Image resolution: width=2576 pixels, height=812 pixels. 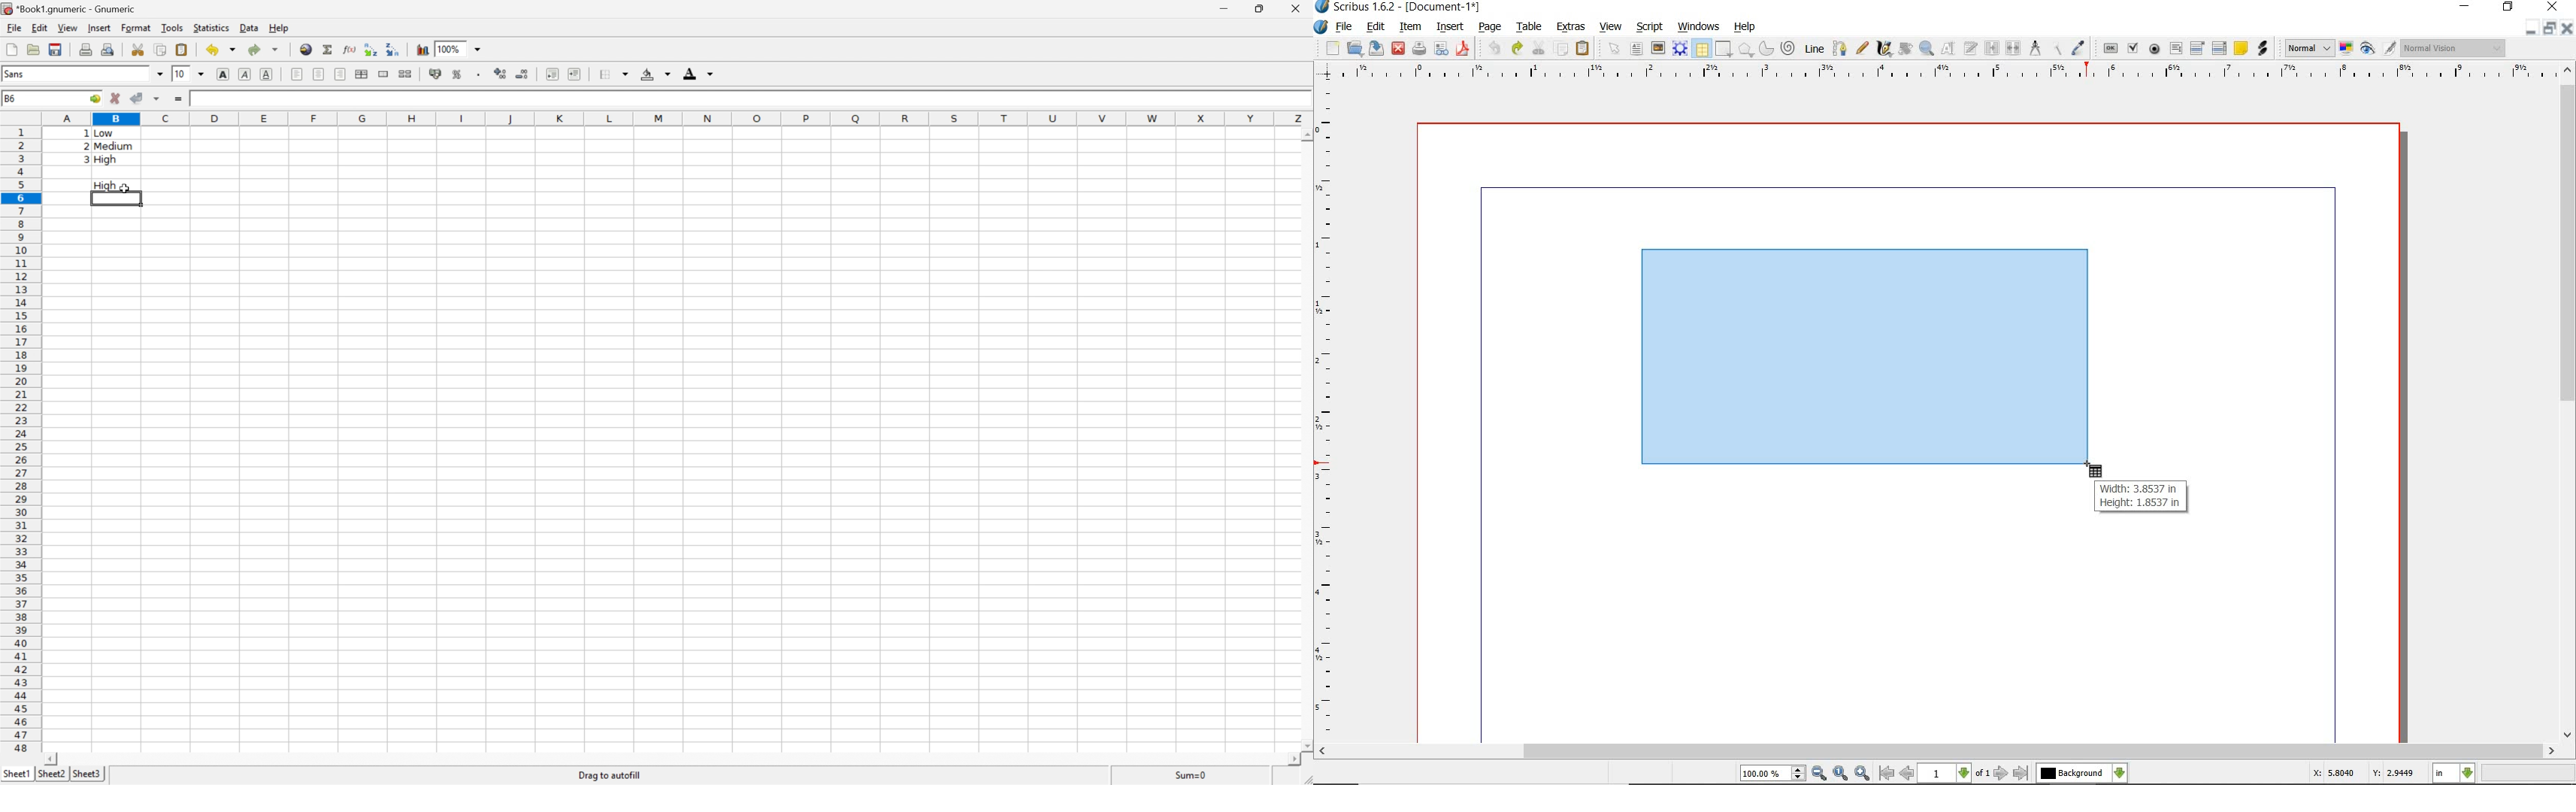 What do you see at coordinates (263, 48) in the screenshot?
I see `Redo` at bounding box center [263, 48].